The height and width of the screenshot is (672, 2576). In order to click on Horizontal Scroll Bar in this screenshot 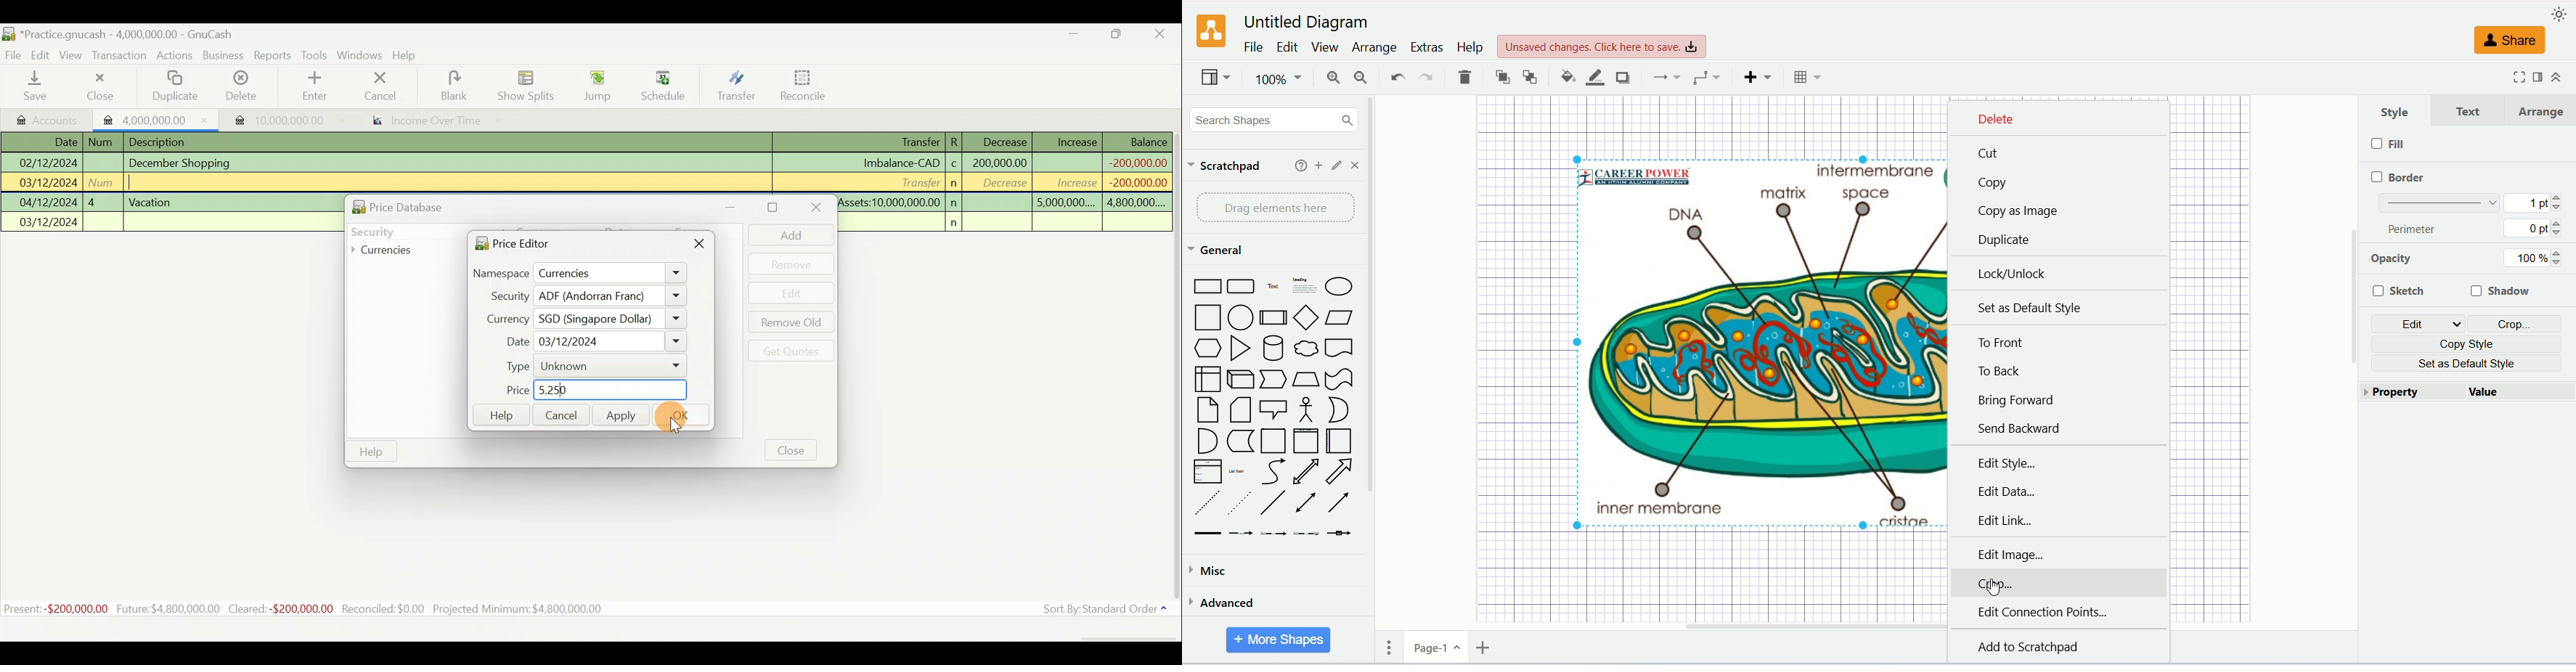, I will do `click(1669, 624)`.